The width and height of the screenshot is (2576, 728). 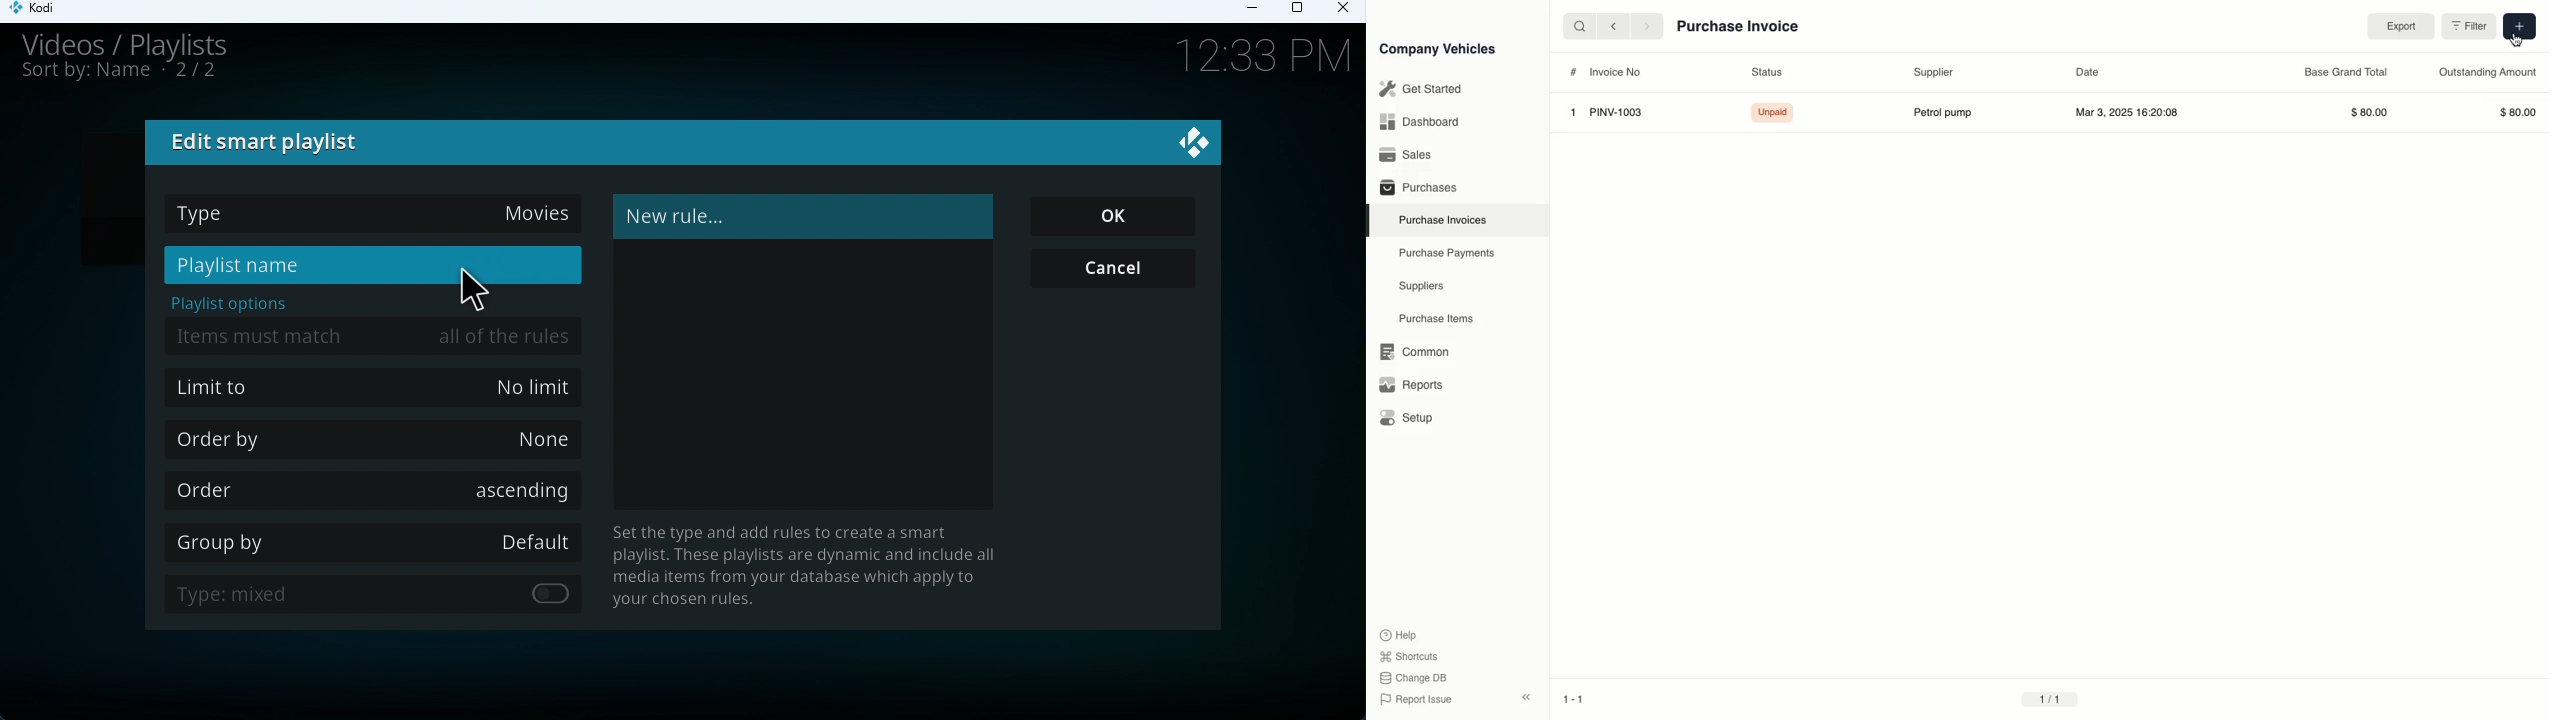 What do you see at coordinates (1117, 217) in the screenshot?
I see `OK` at bounding box center [1117, 217].